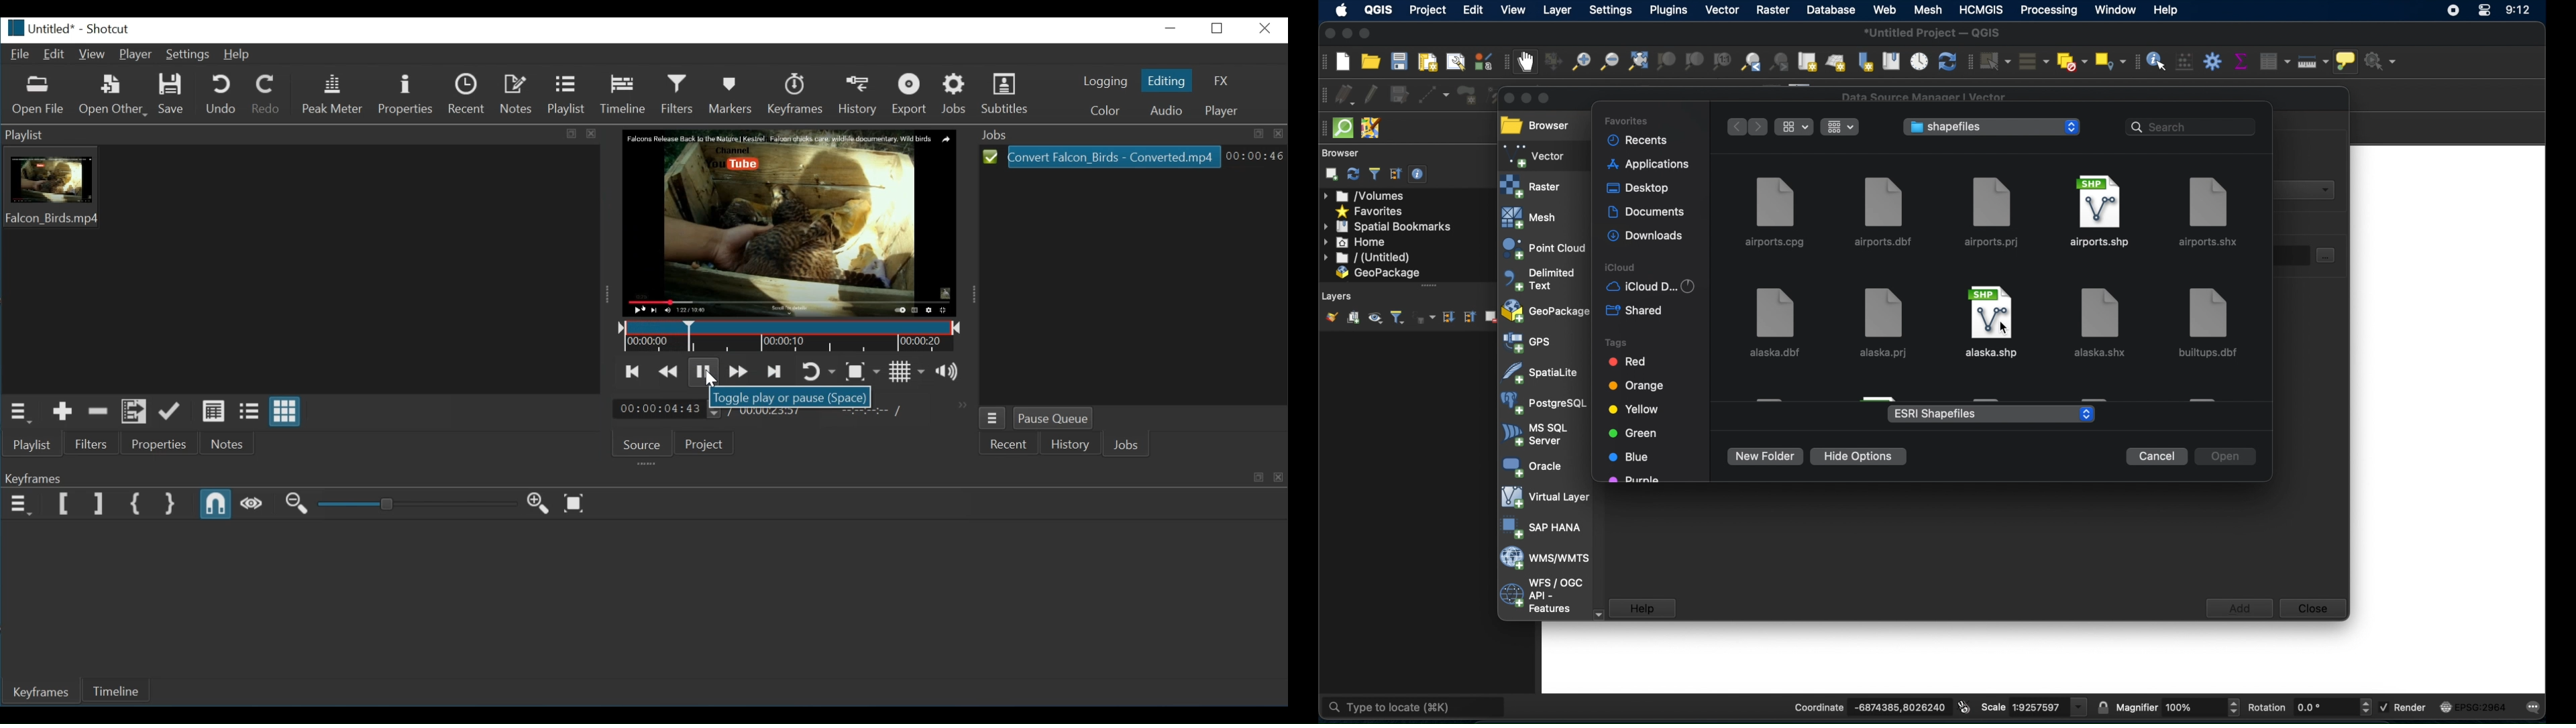 Image resolution: width=2576 pixels, height=728 pixels. What do you see at coordinates (114, 96) in the screenshot?
I see `Open Other` at bounding box center [114, 96].